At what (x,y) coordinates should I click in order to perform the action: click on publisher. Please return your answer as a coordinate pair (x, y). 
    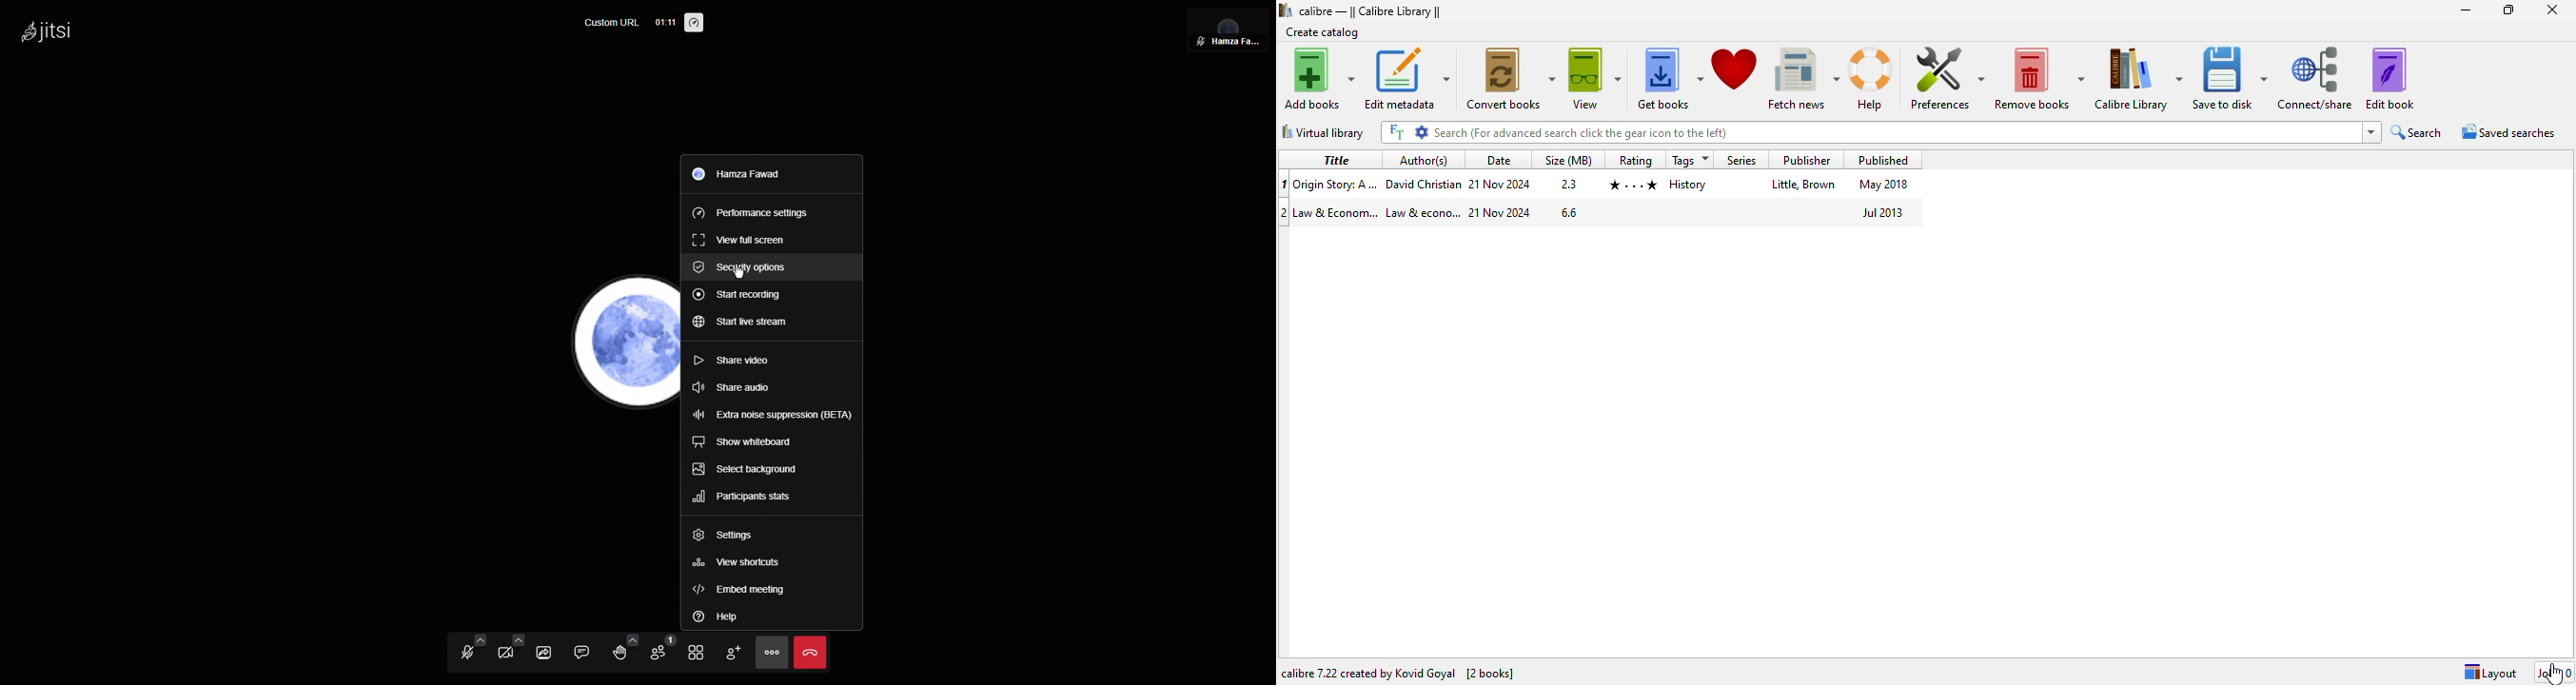
    Looking at the image, I should click on (1804, 160).